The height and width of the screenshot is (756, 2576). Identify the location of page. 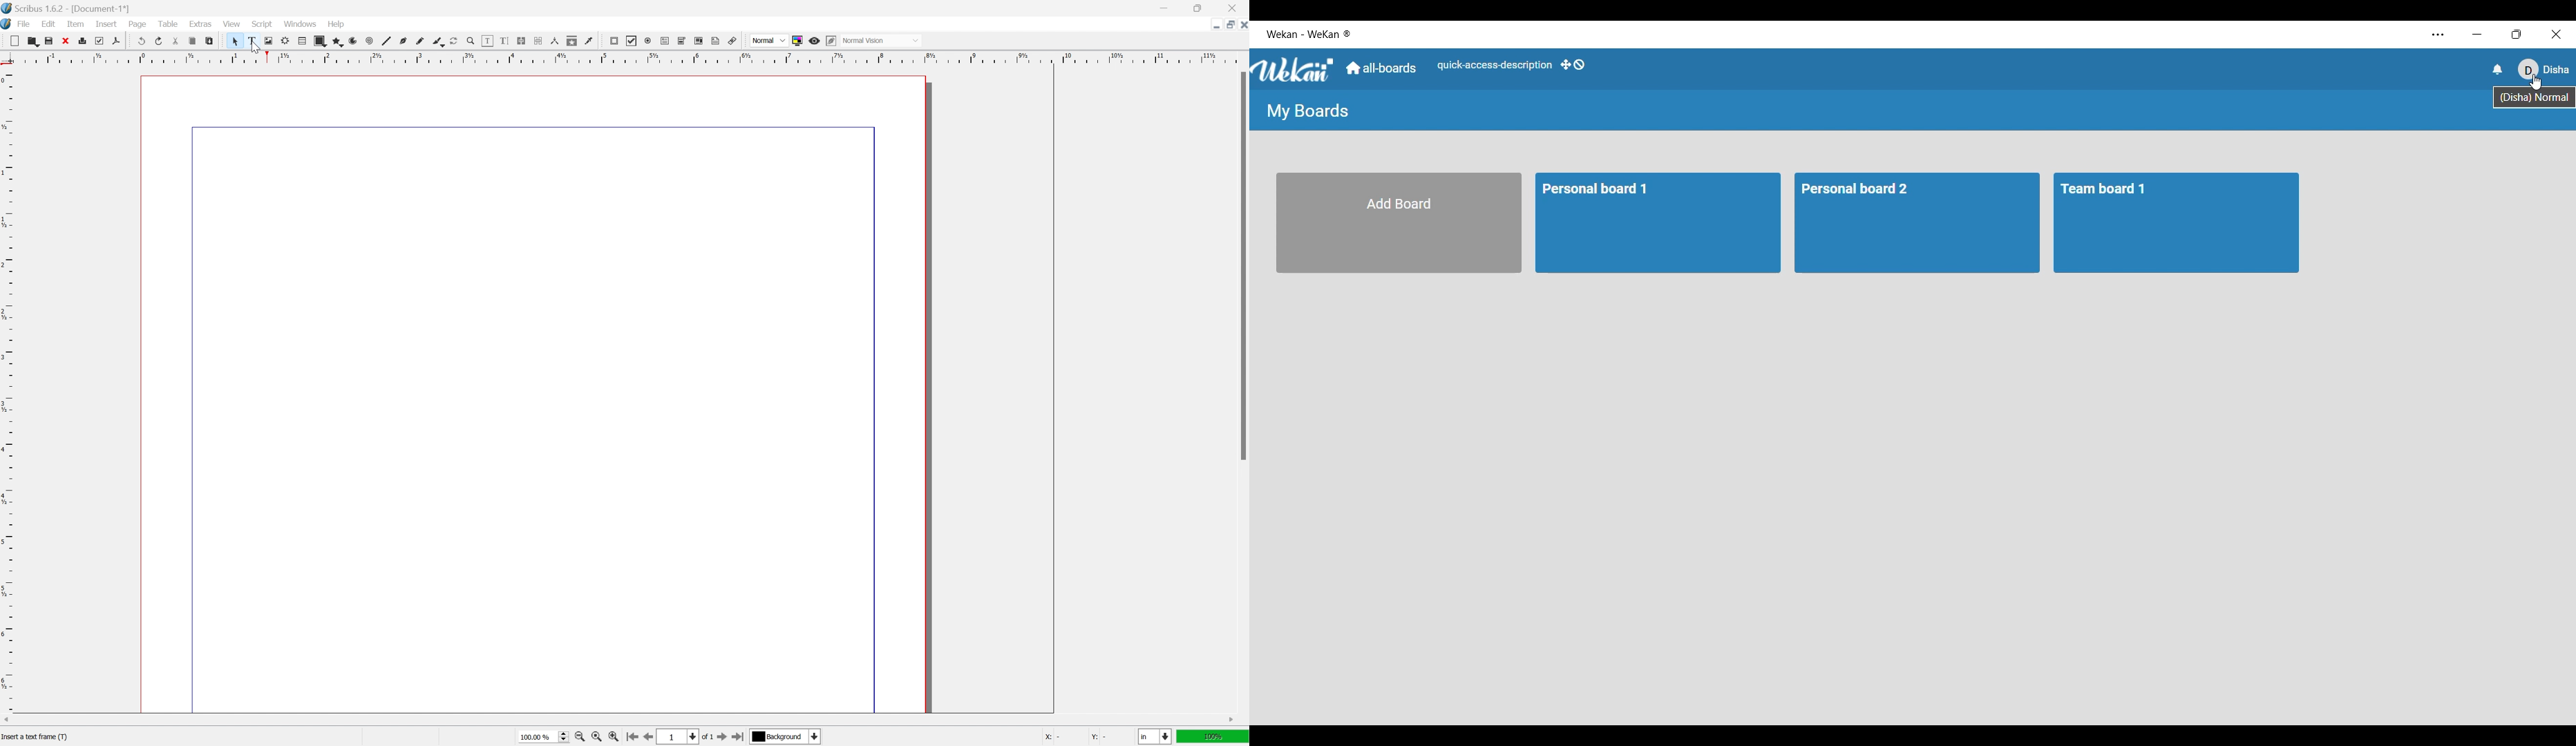
(138, 24).